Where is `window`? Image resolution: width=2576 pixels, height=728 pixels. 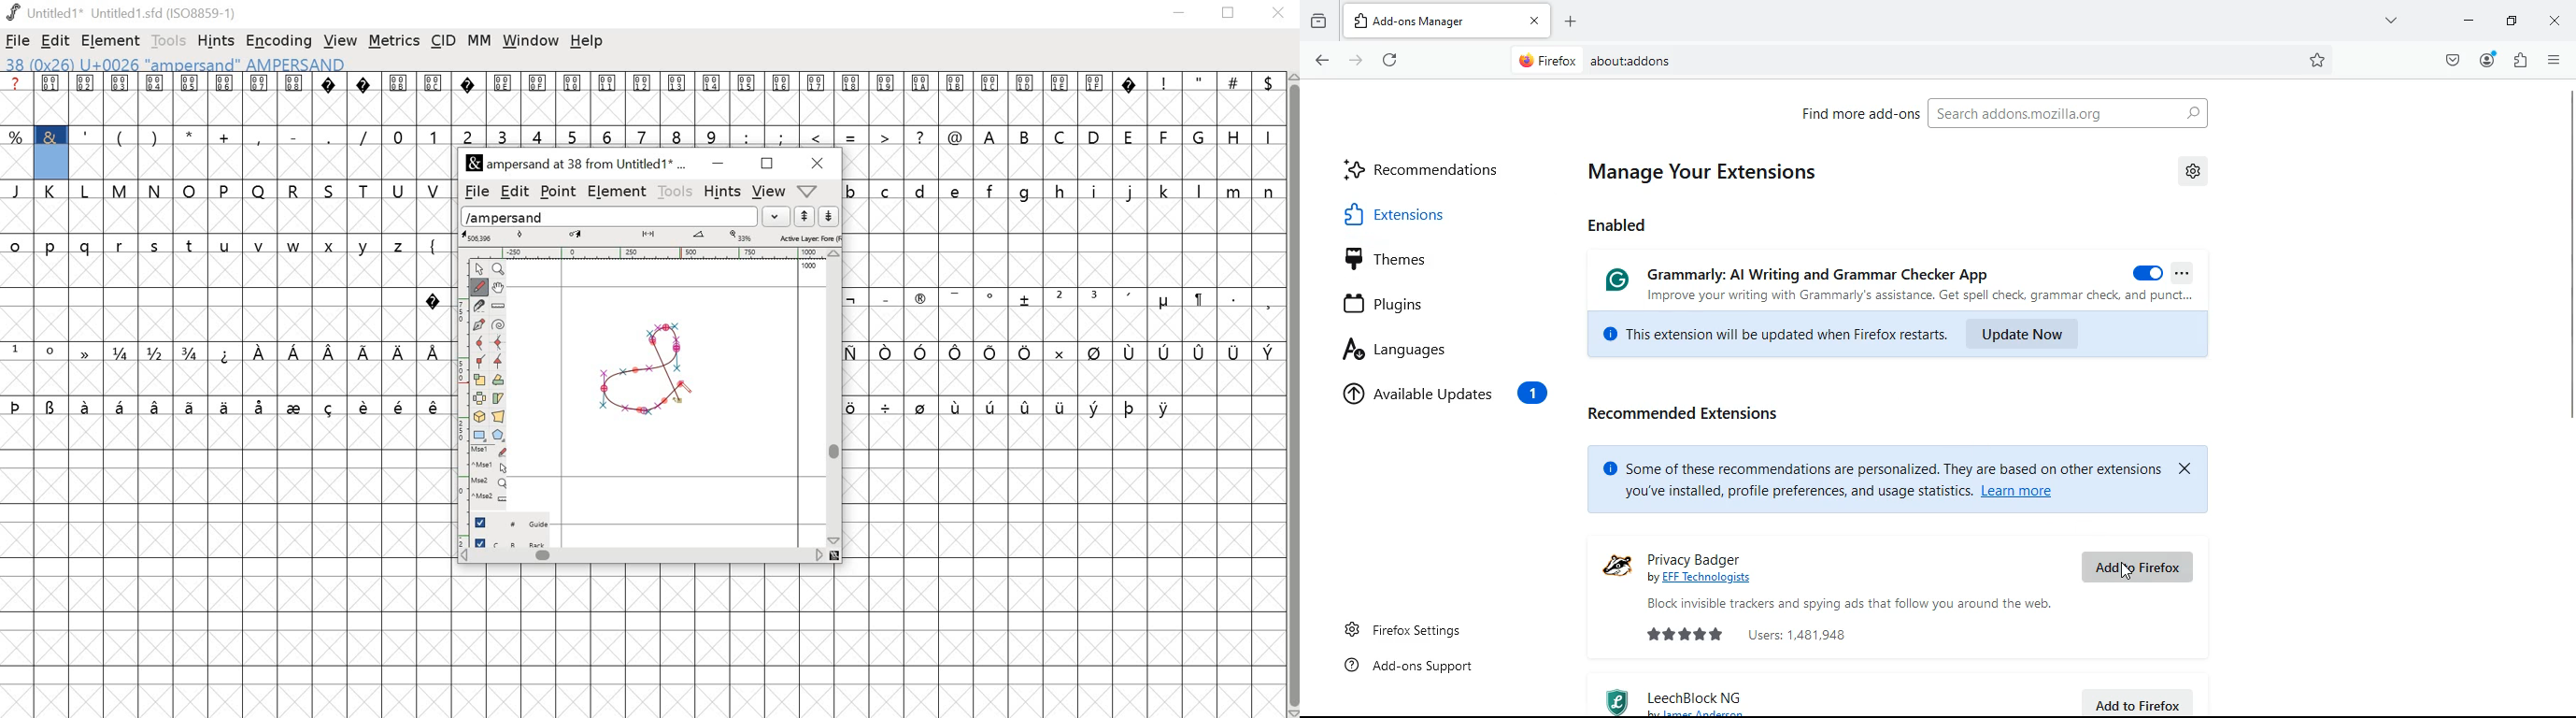 window is located at coordinates (530, 42).